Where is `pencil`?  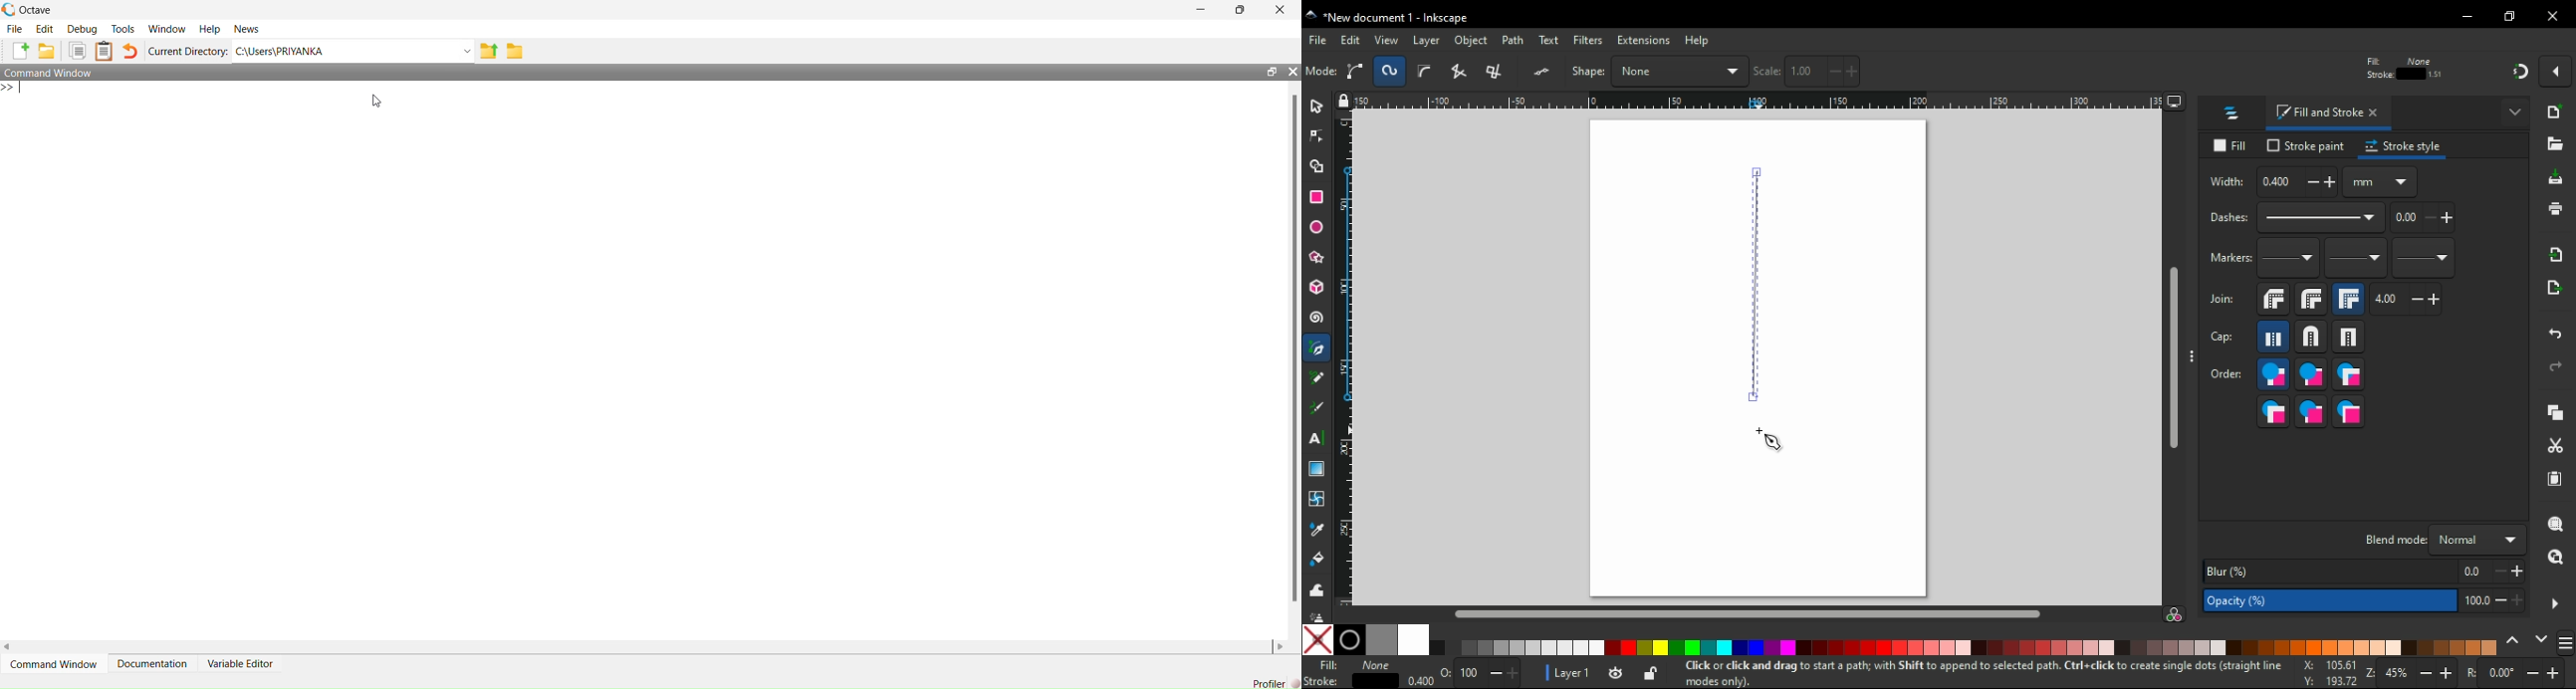
pencil is located at coordinates (1317, 377).